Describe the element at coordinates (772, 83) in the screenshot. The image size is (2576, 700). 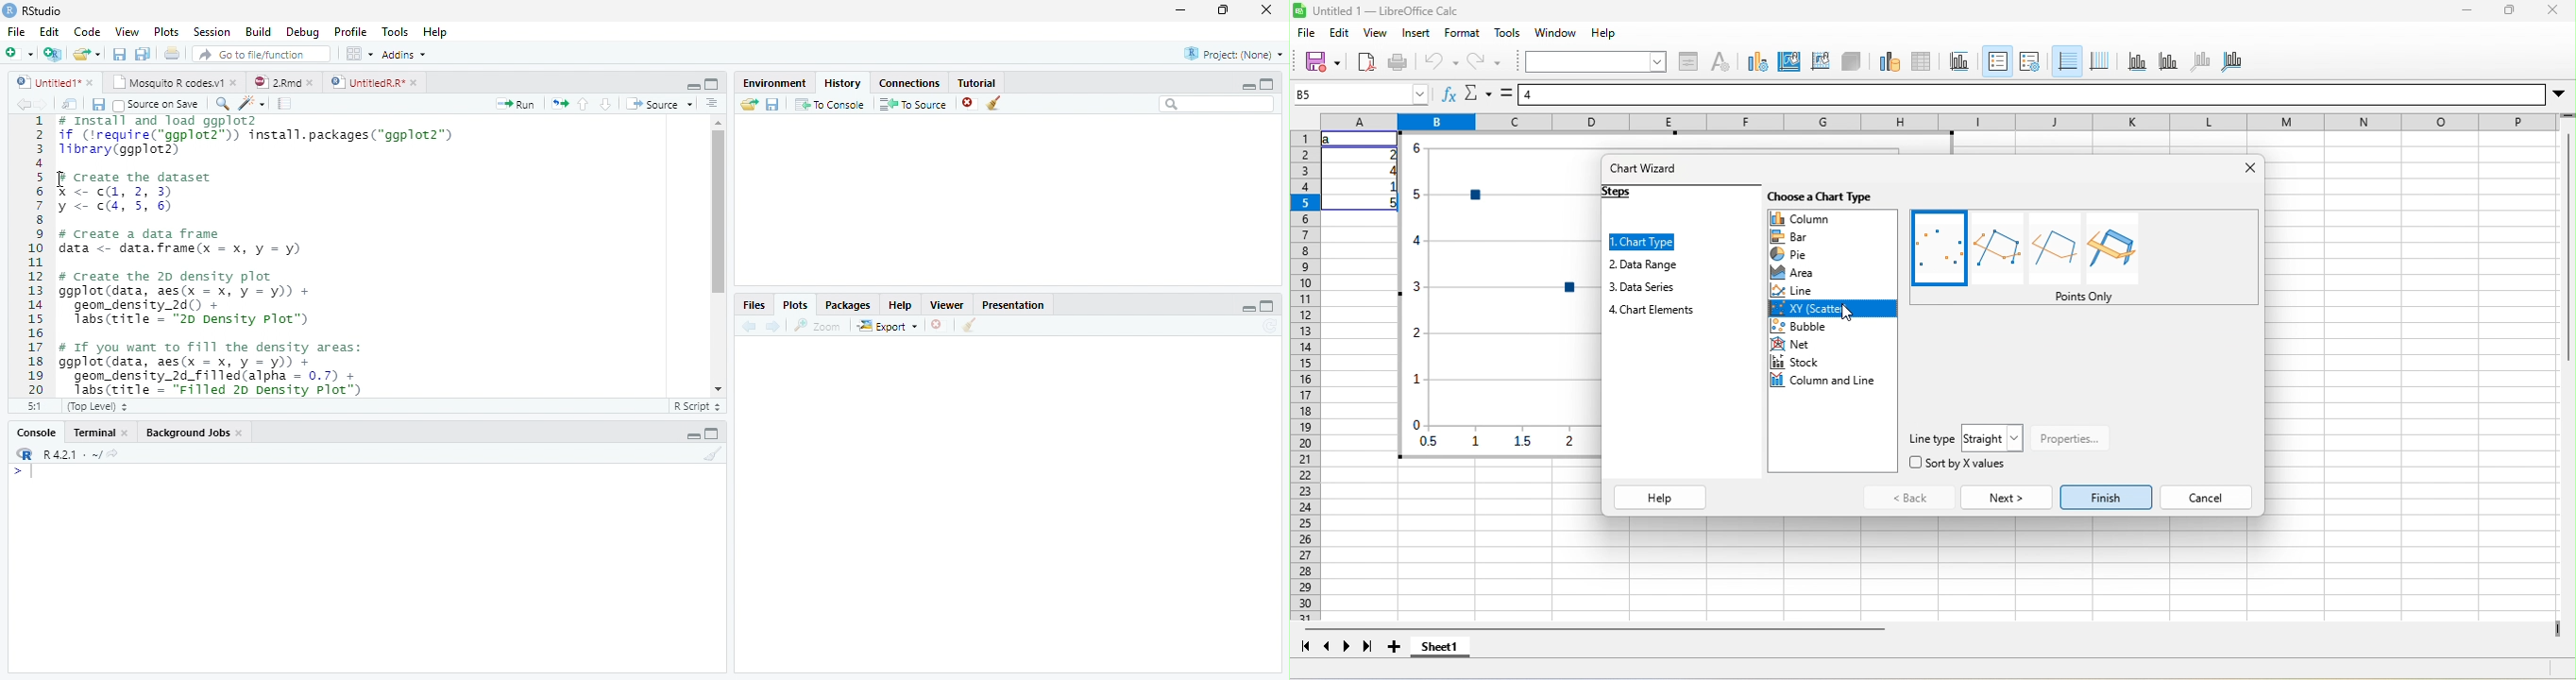
I see `Environment` at that location.